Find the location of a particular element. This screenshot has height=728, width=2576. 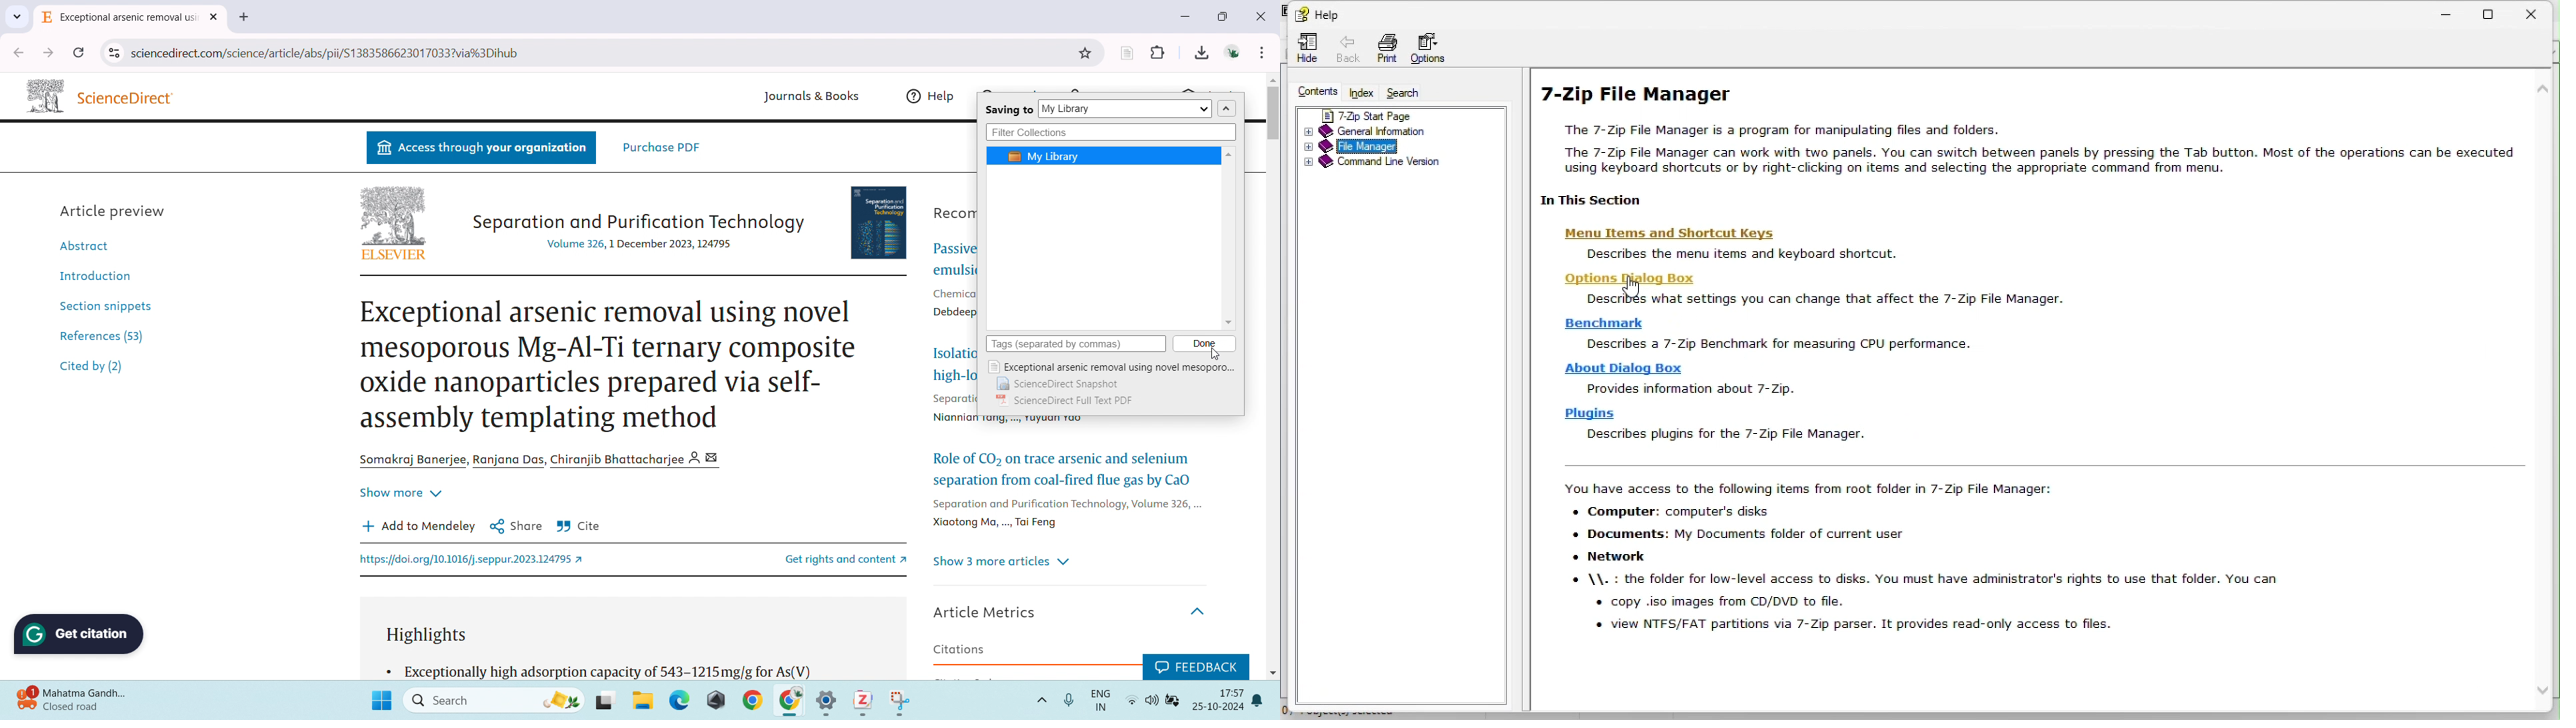

scroll up is located at coordinates (1230, 154).